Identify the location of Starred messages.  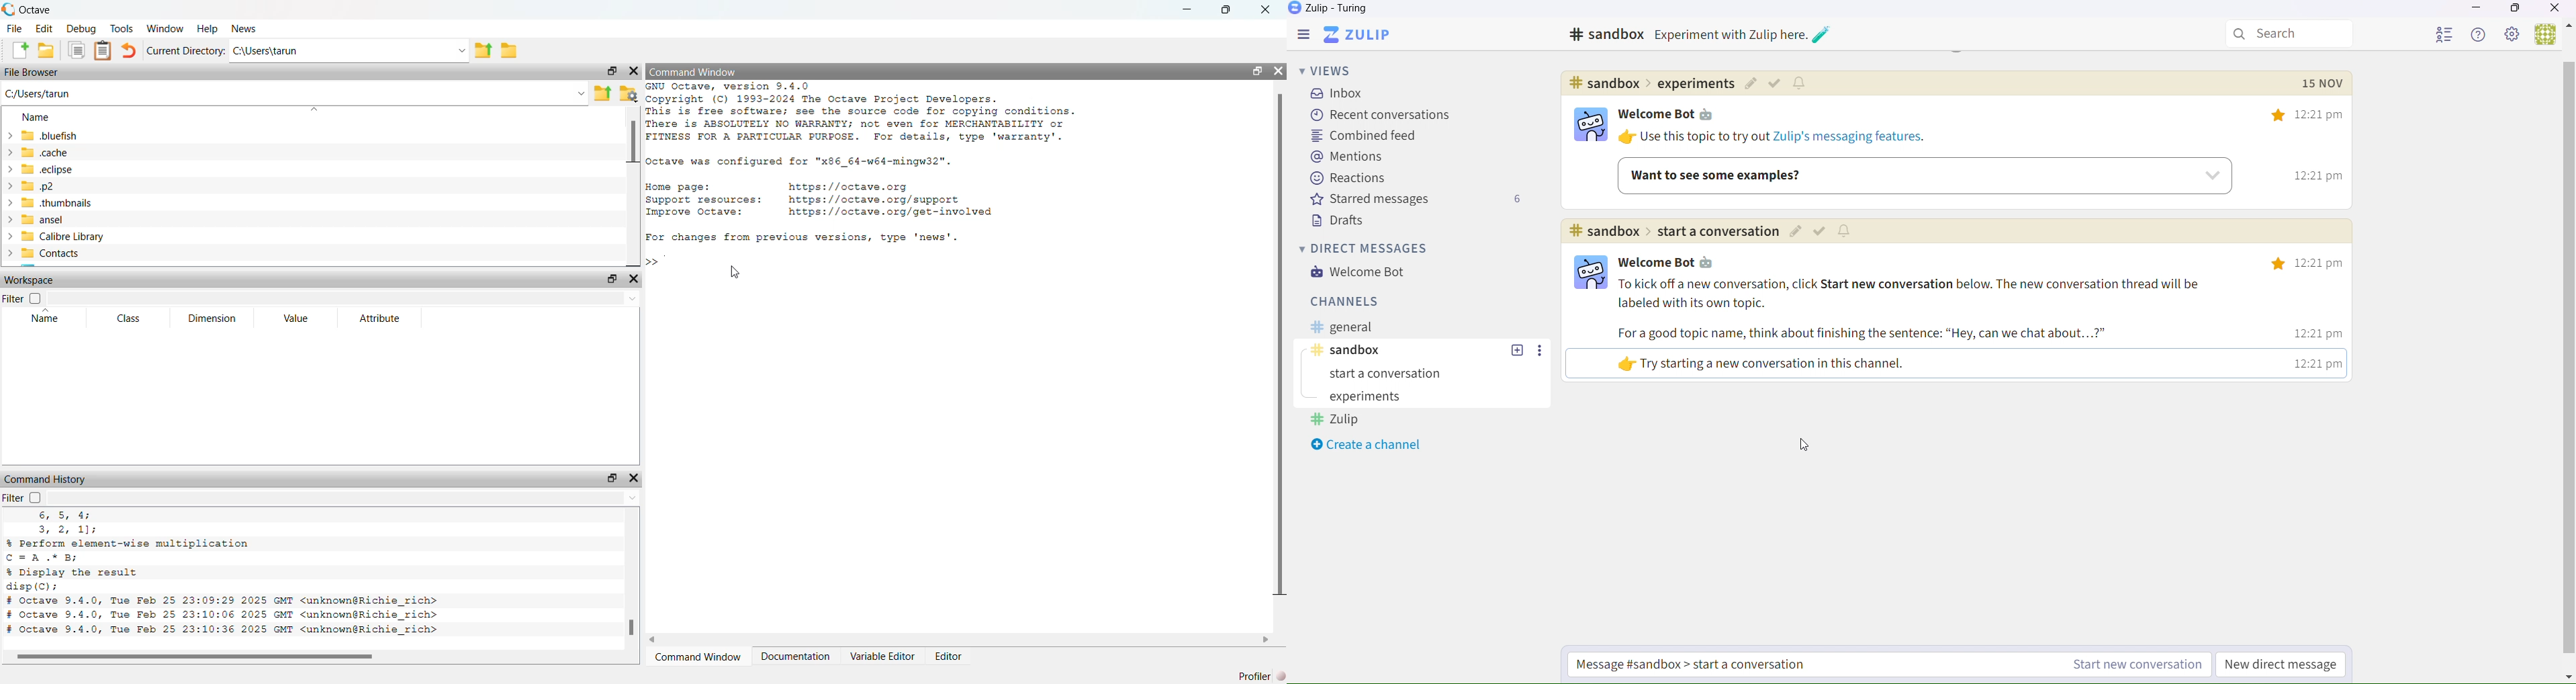
(1416, 202).